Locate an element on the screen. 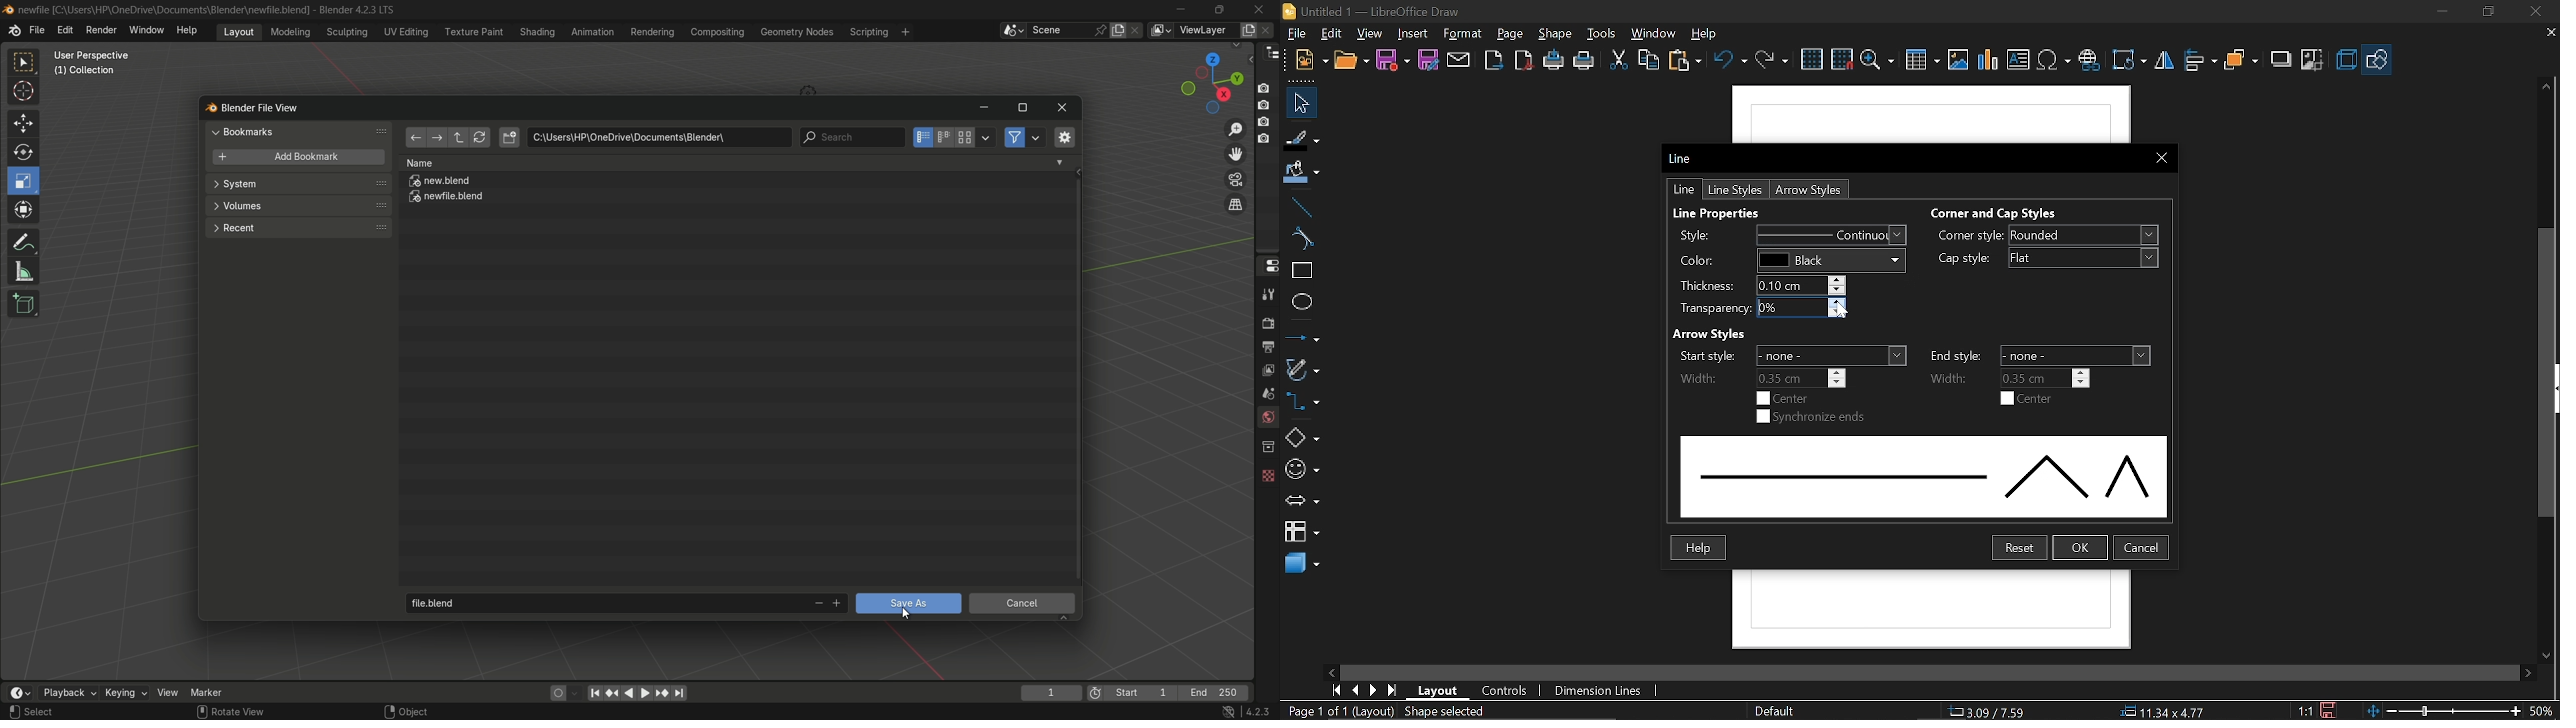 This screenshot has height=728, width=2576. close is located at coordinates (2532, 12).